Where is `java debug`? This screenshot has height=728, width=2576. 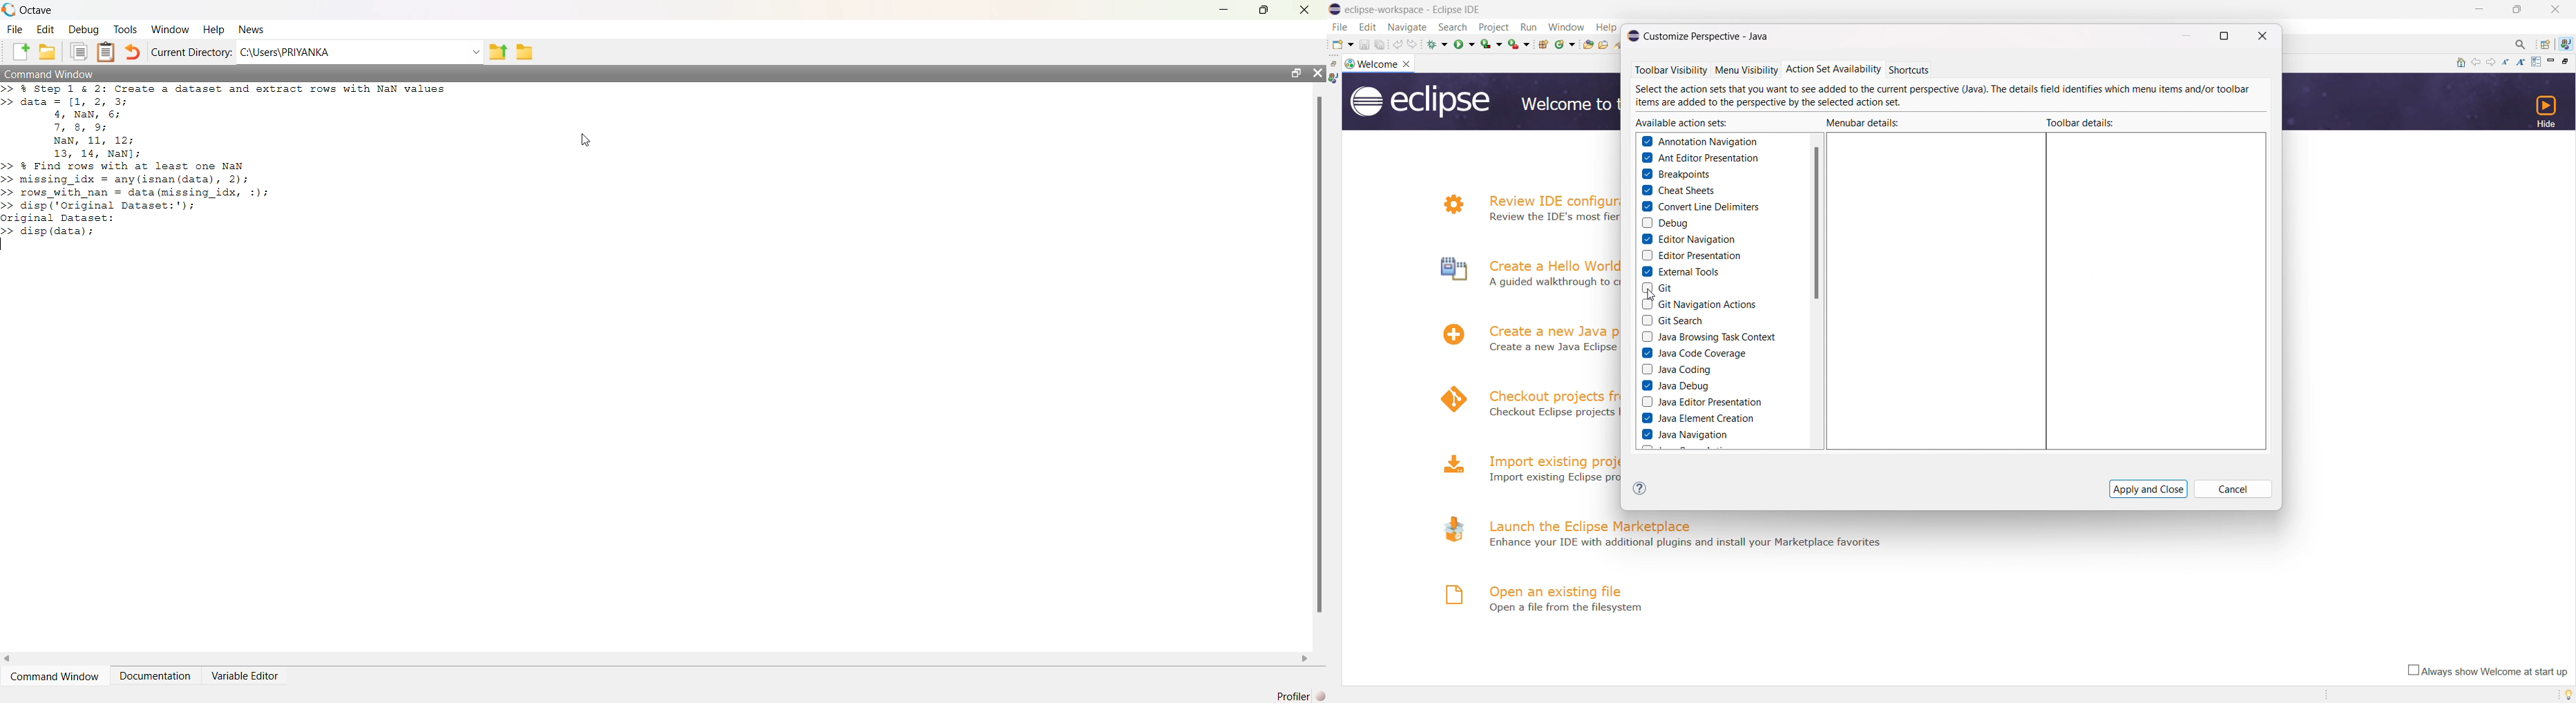 java debug is located at coordinates (1674, 385).